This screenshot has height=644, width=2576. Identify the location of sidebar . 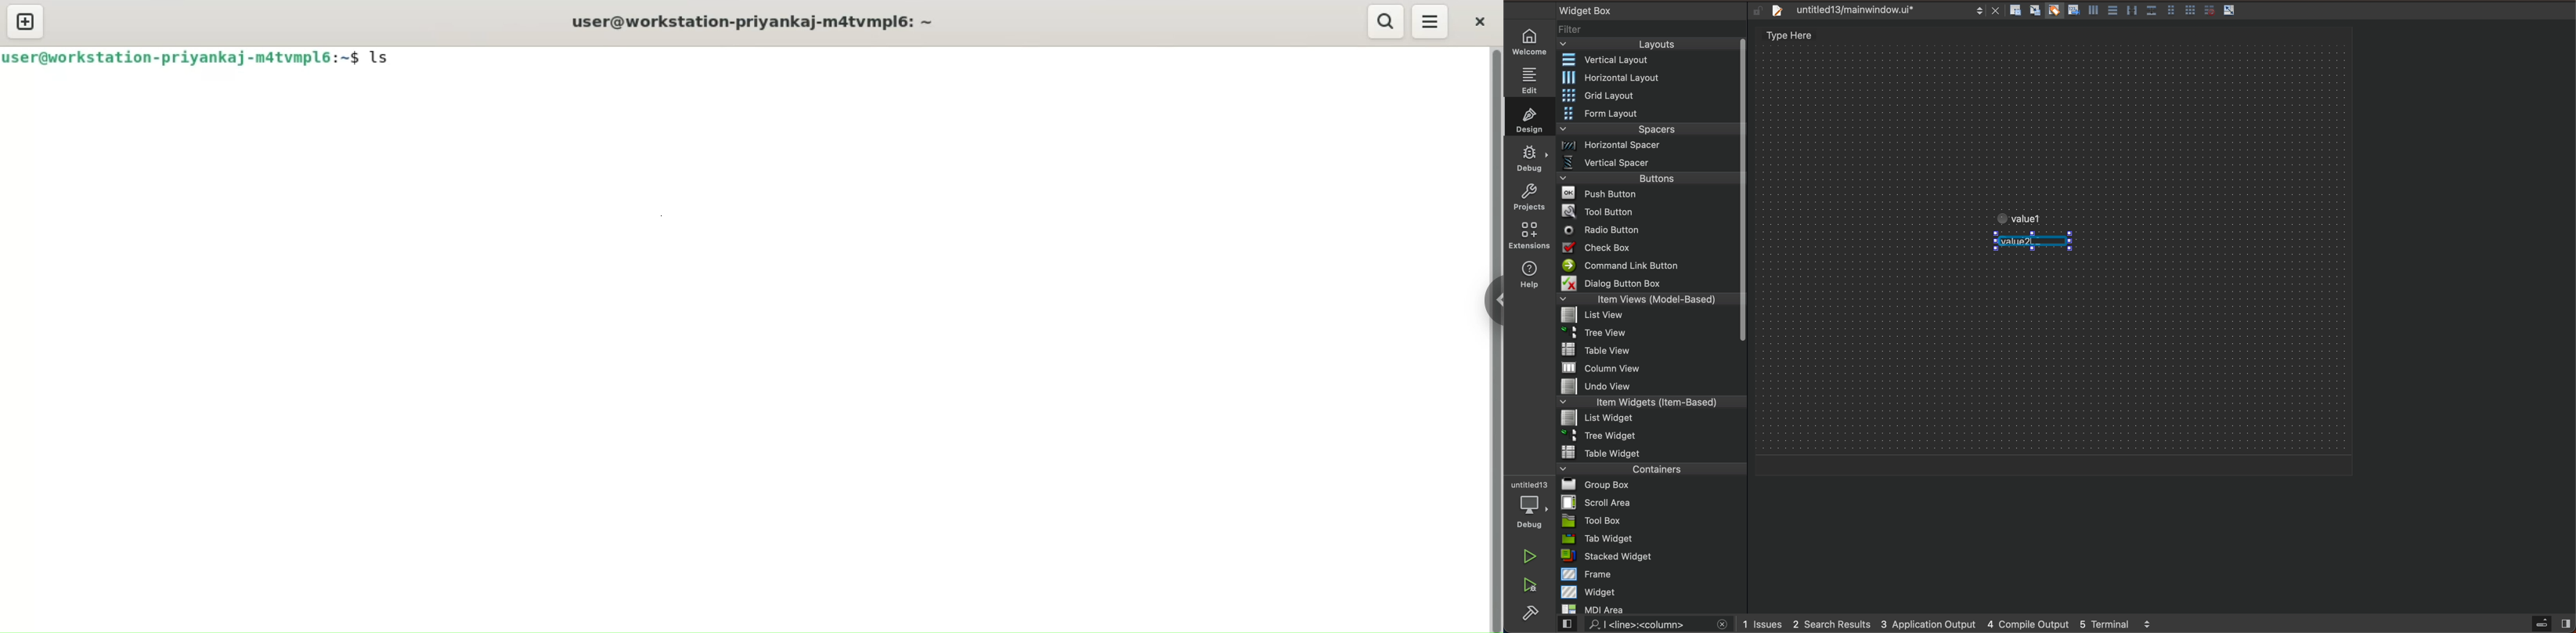
(2544, 624).